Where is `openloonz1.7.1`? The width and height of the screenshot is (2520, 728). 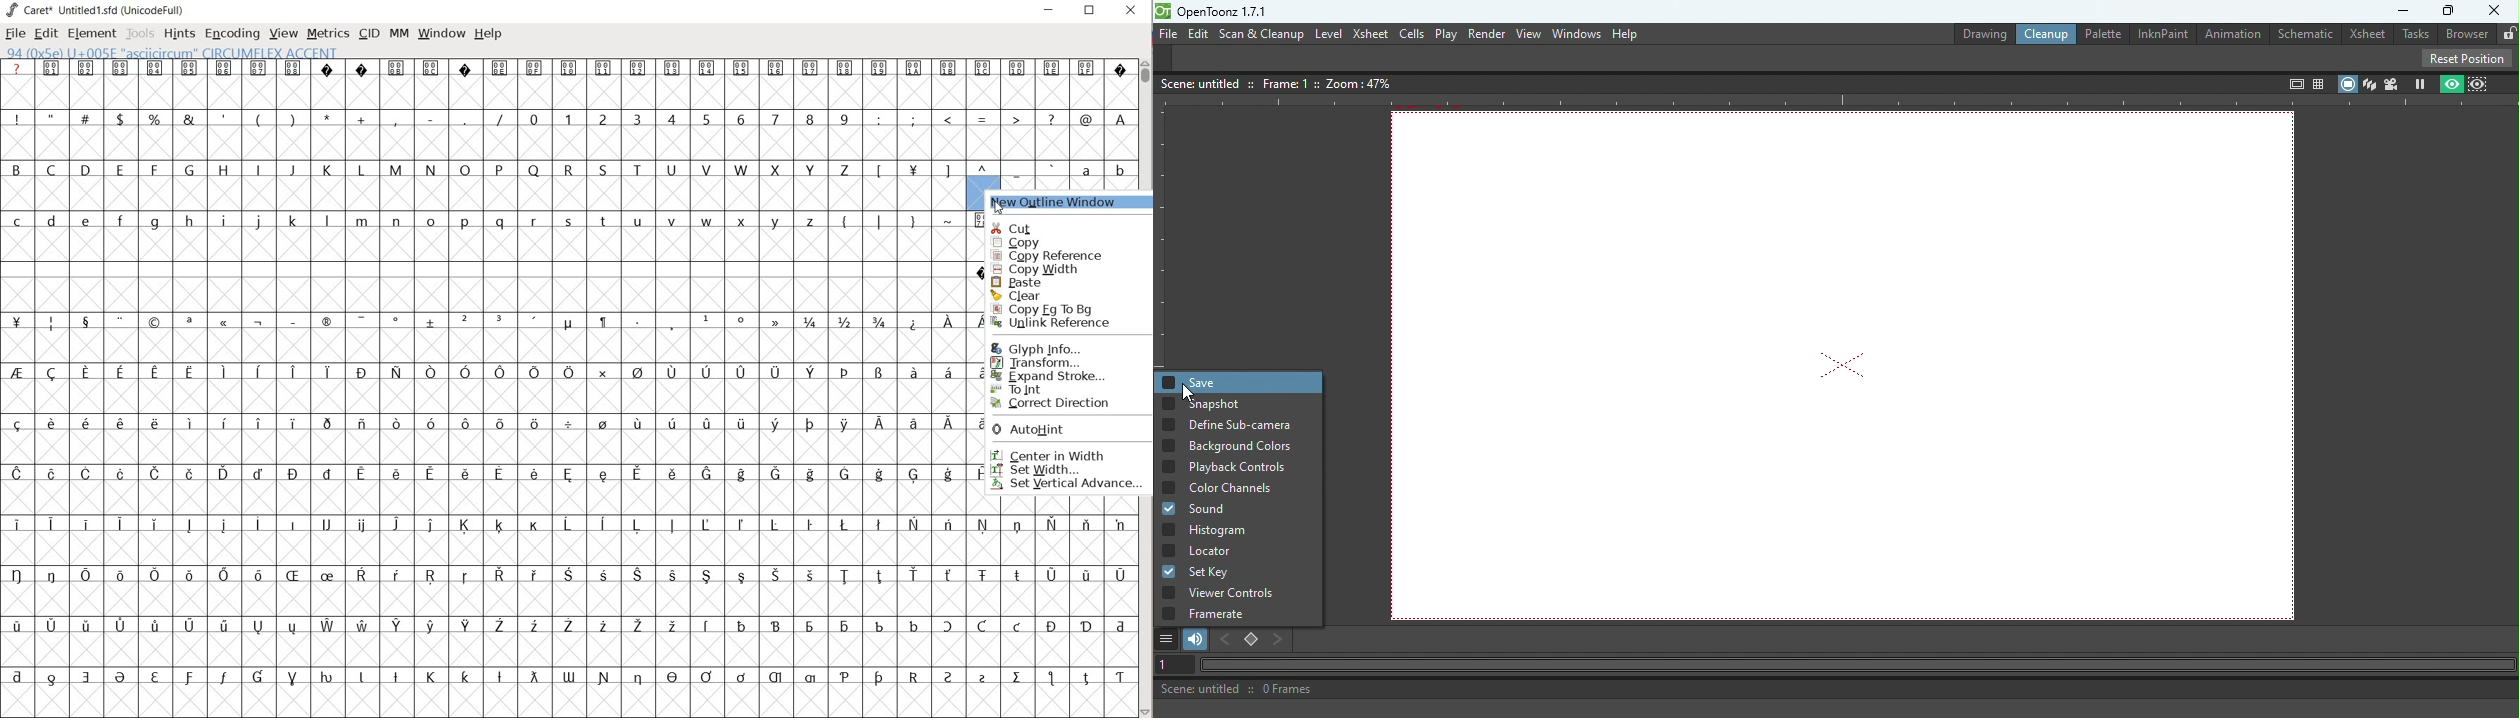
openloonz1.7.1 is located at coordinates (1228, 12).